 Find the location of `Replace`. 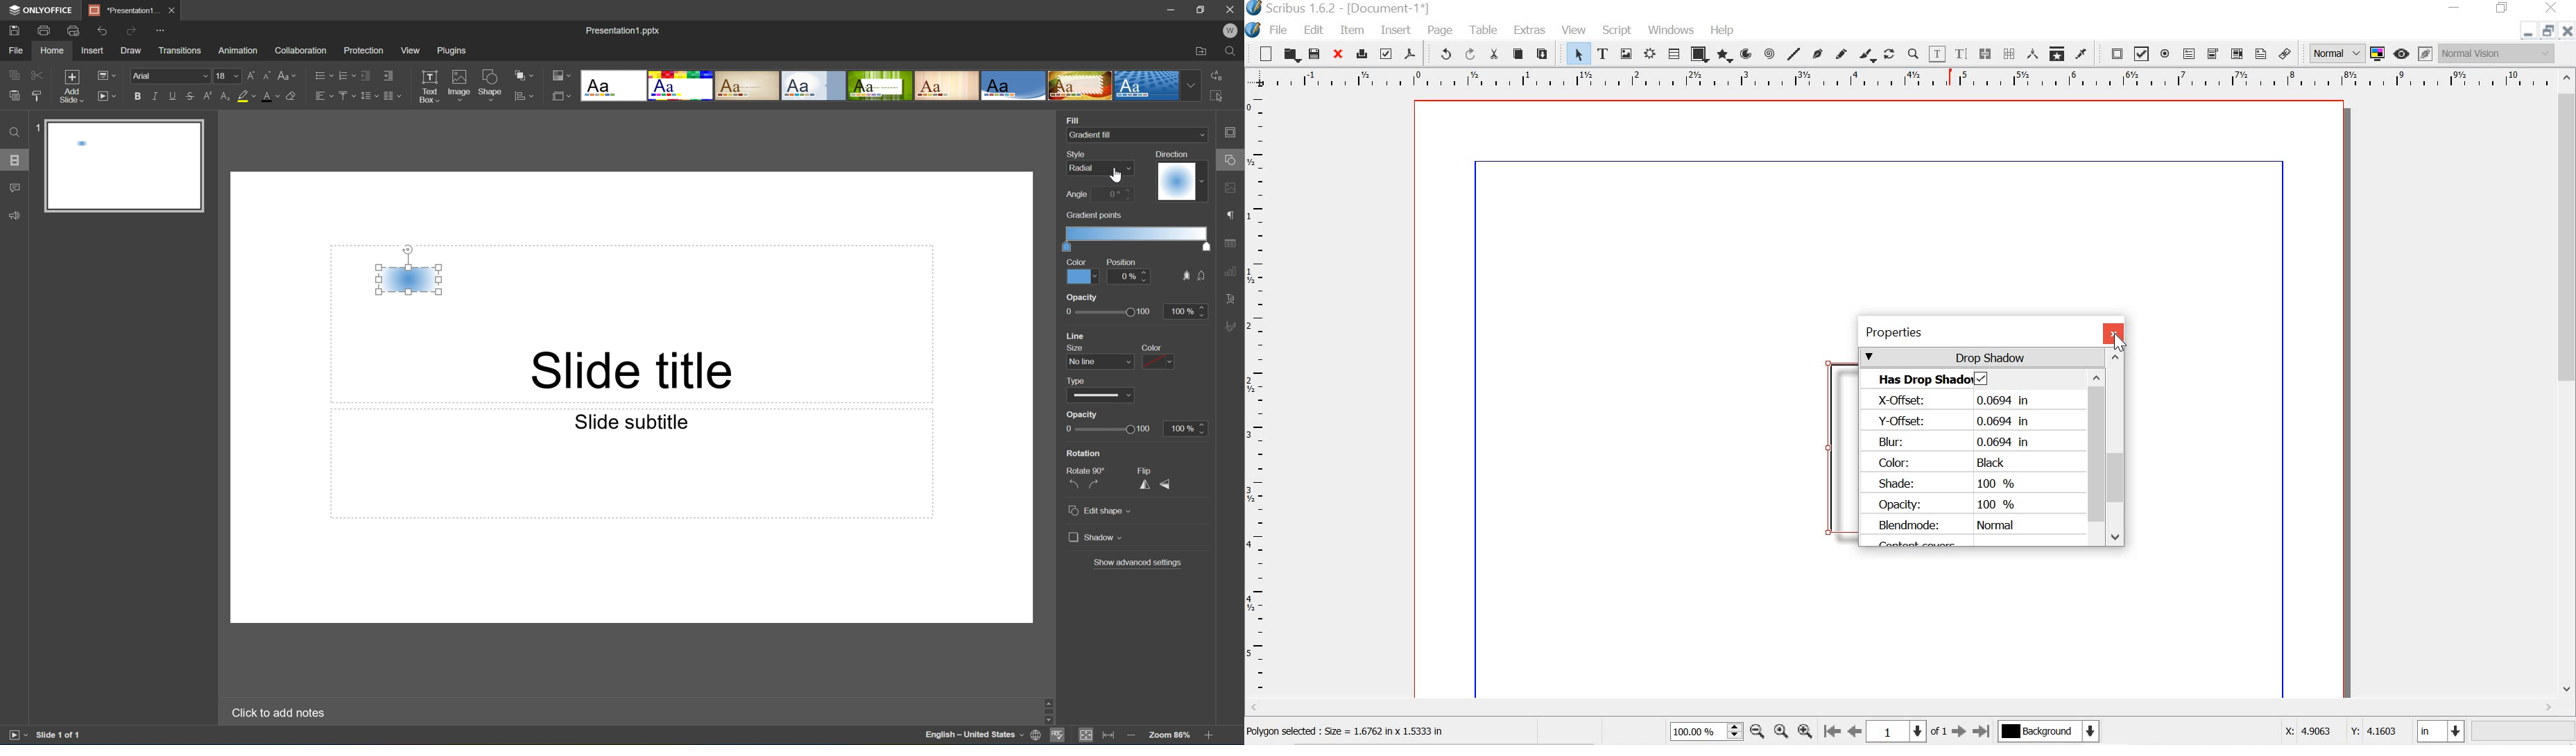

Replace is located at coordinates (1217, 74).